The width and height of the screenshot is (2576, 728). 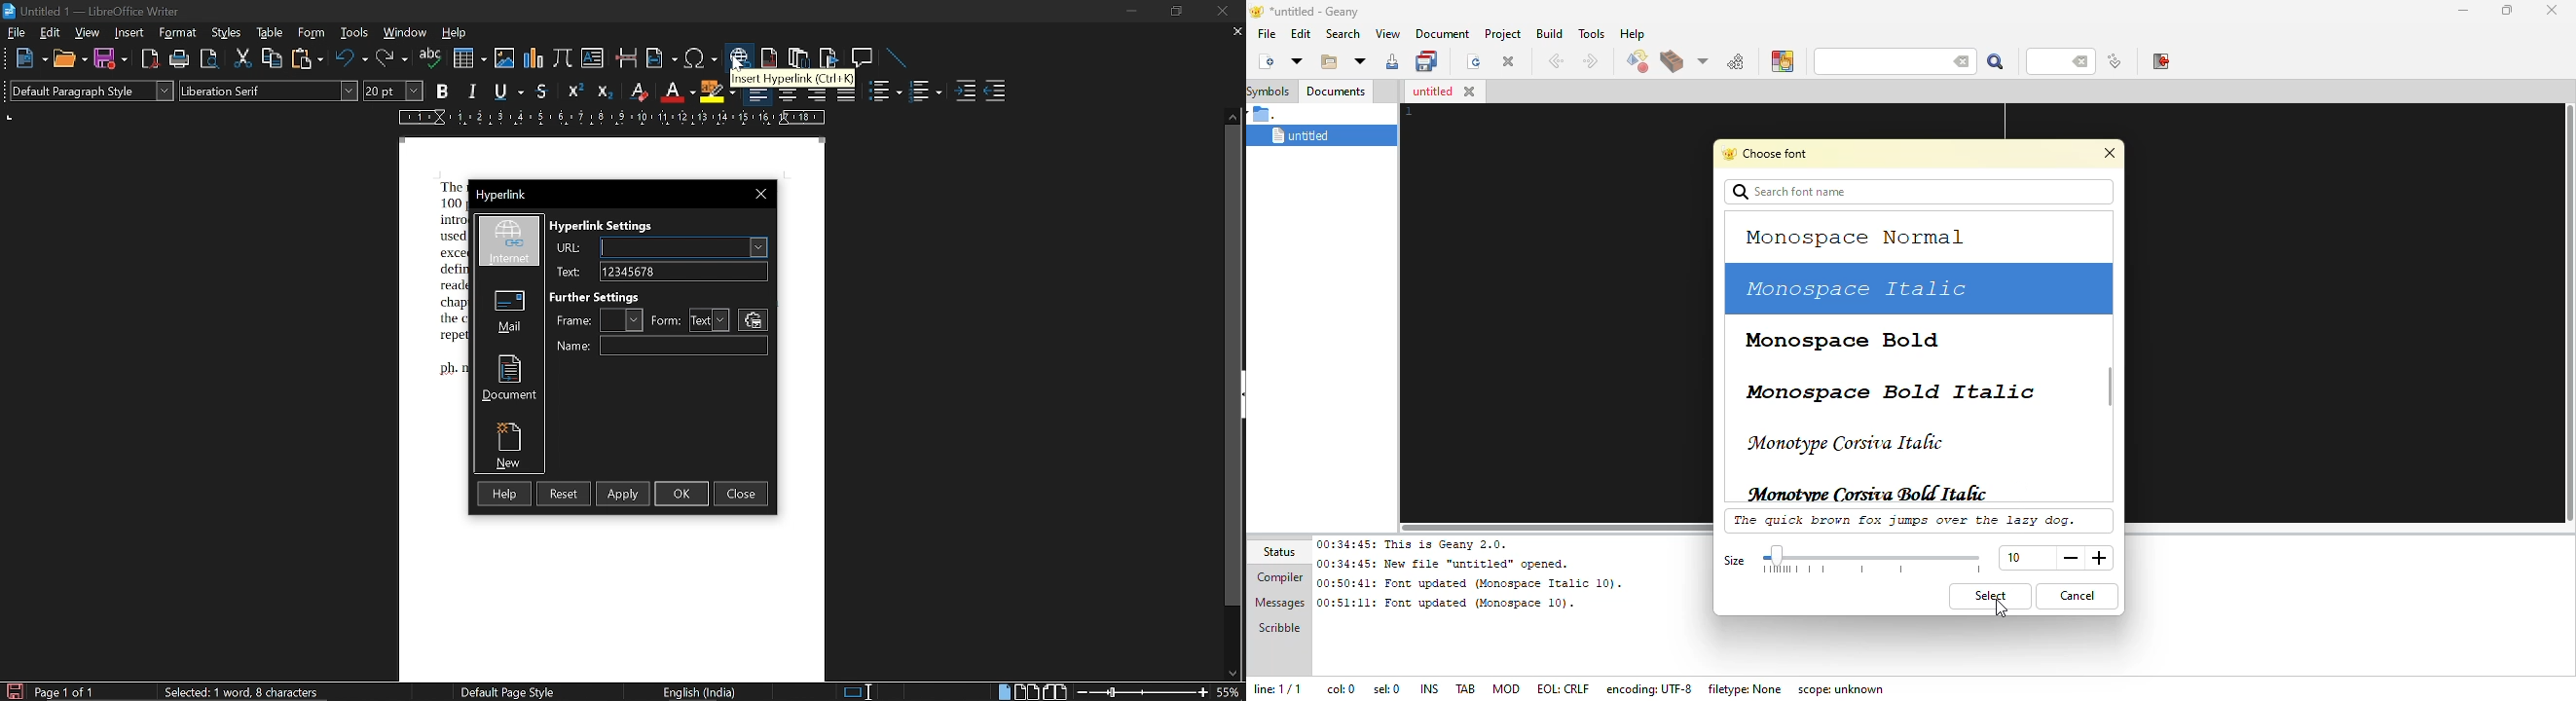 What do you see at coordinates (501, 195) in the screenshot?
I see `Hyperlink` at bounding box center [501, 195].